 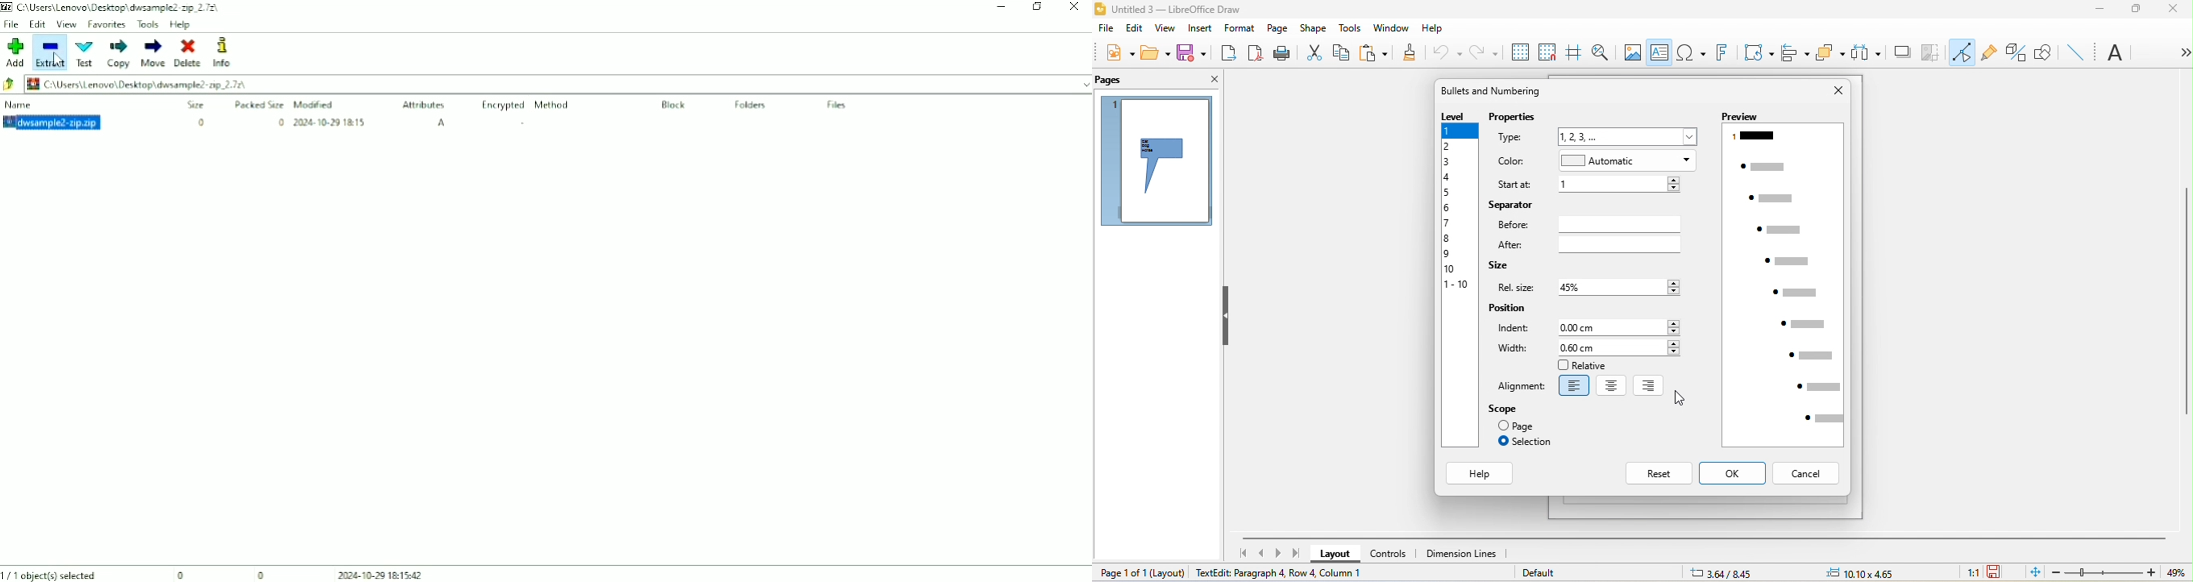 I want to click on cancel, so click(x=1811, y=473).